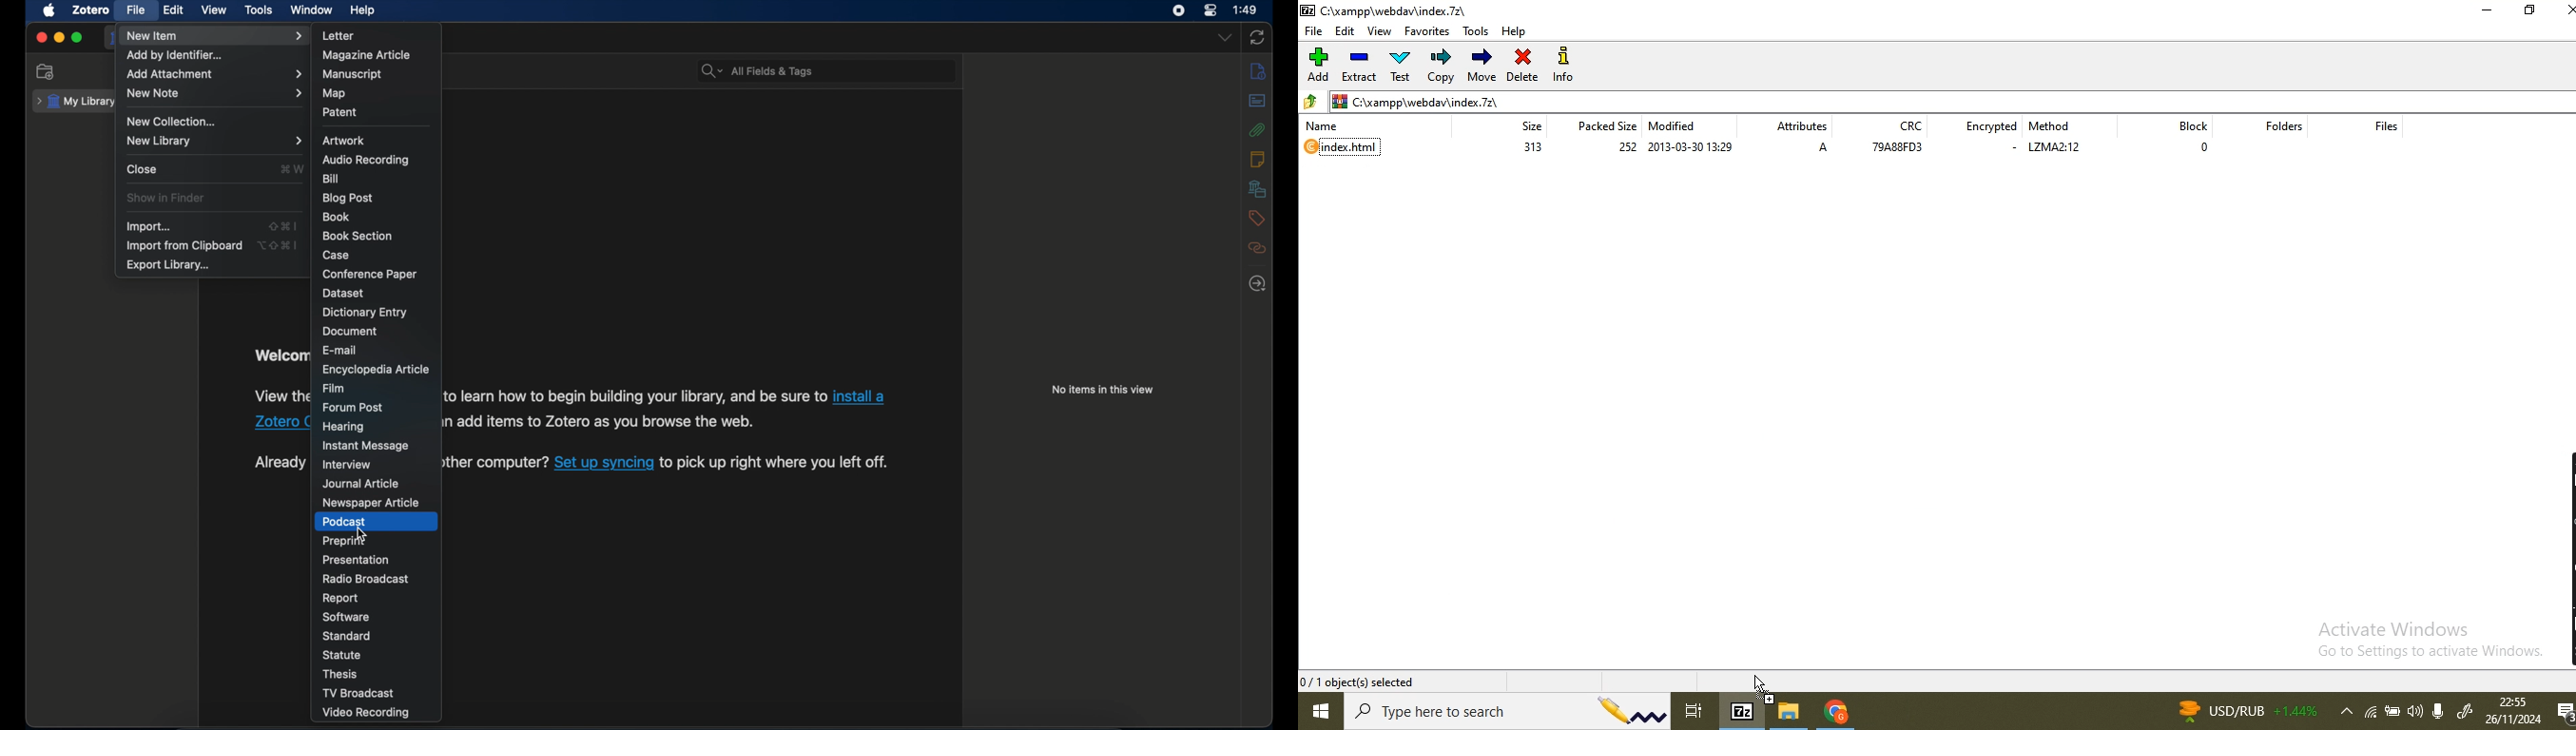 The image size is (2576, 756). I want to click on letter, so click(337, 36).